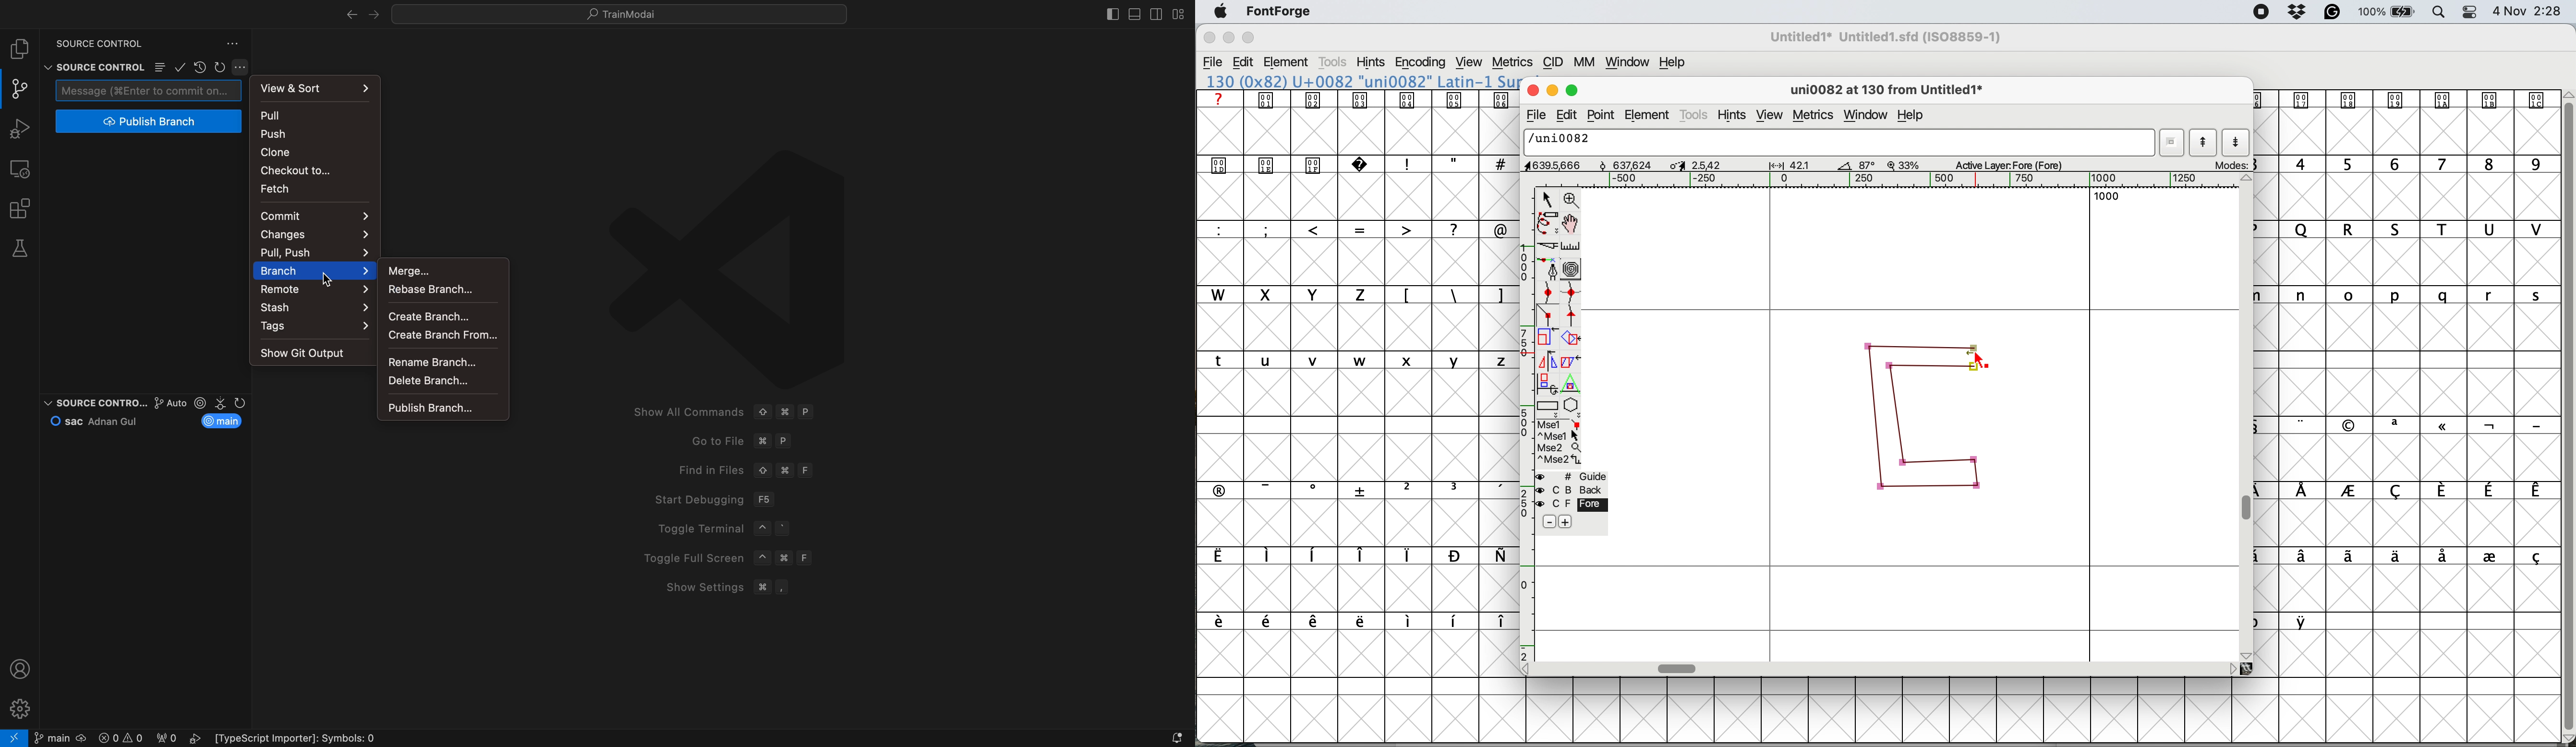 The image size is (2576, 756). Describe the element at coordinates (1548, 317) in the screenshot. I see `add a corner point` at that location.